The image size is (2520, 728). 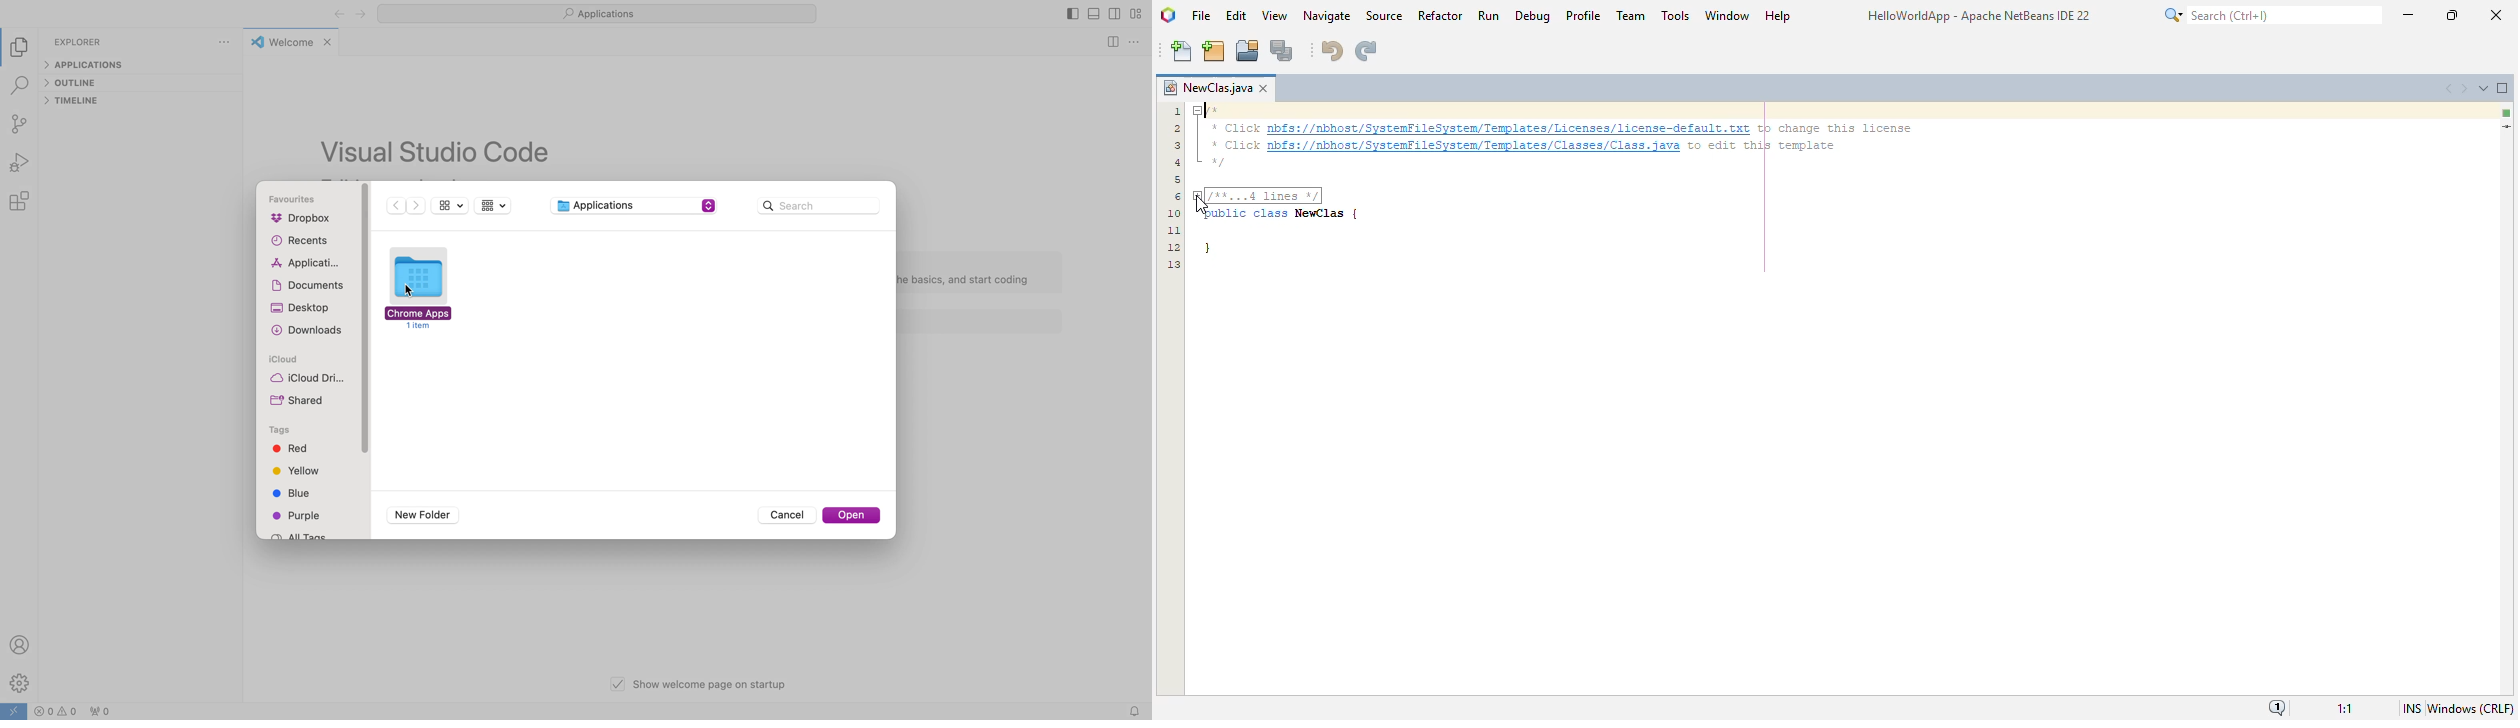 What do you see at coordinates (296, 470) in the screenshot?
I see `yellow tag` at bounding box center [296, 470].